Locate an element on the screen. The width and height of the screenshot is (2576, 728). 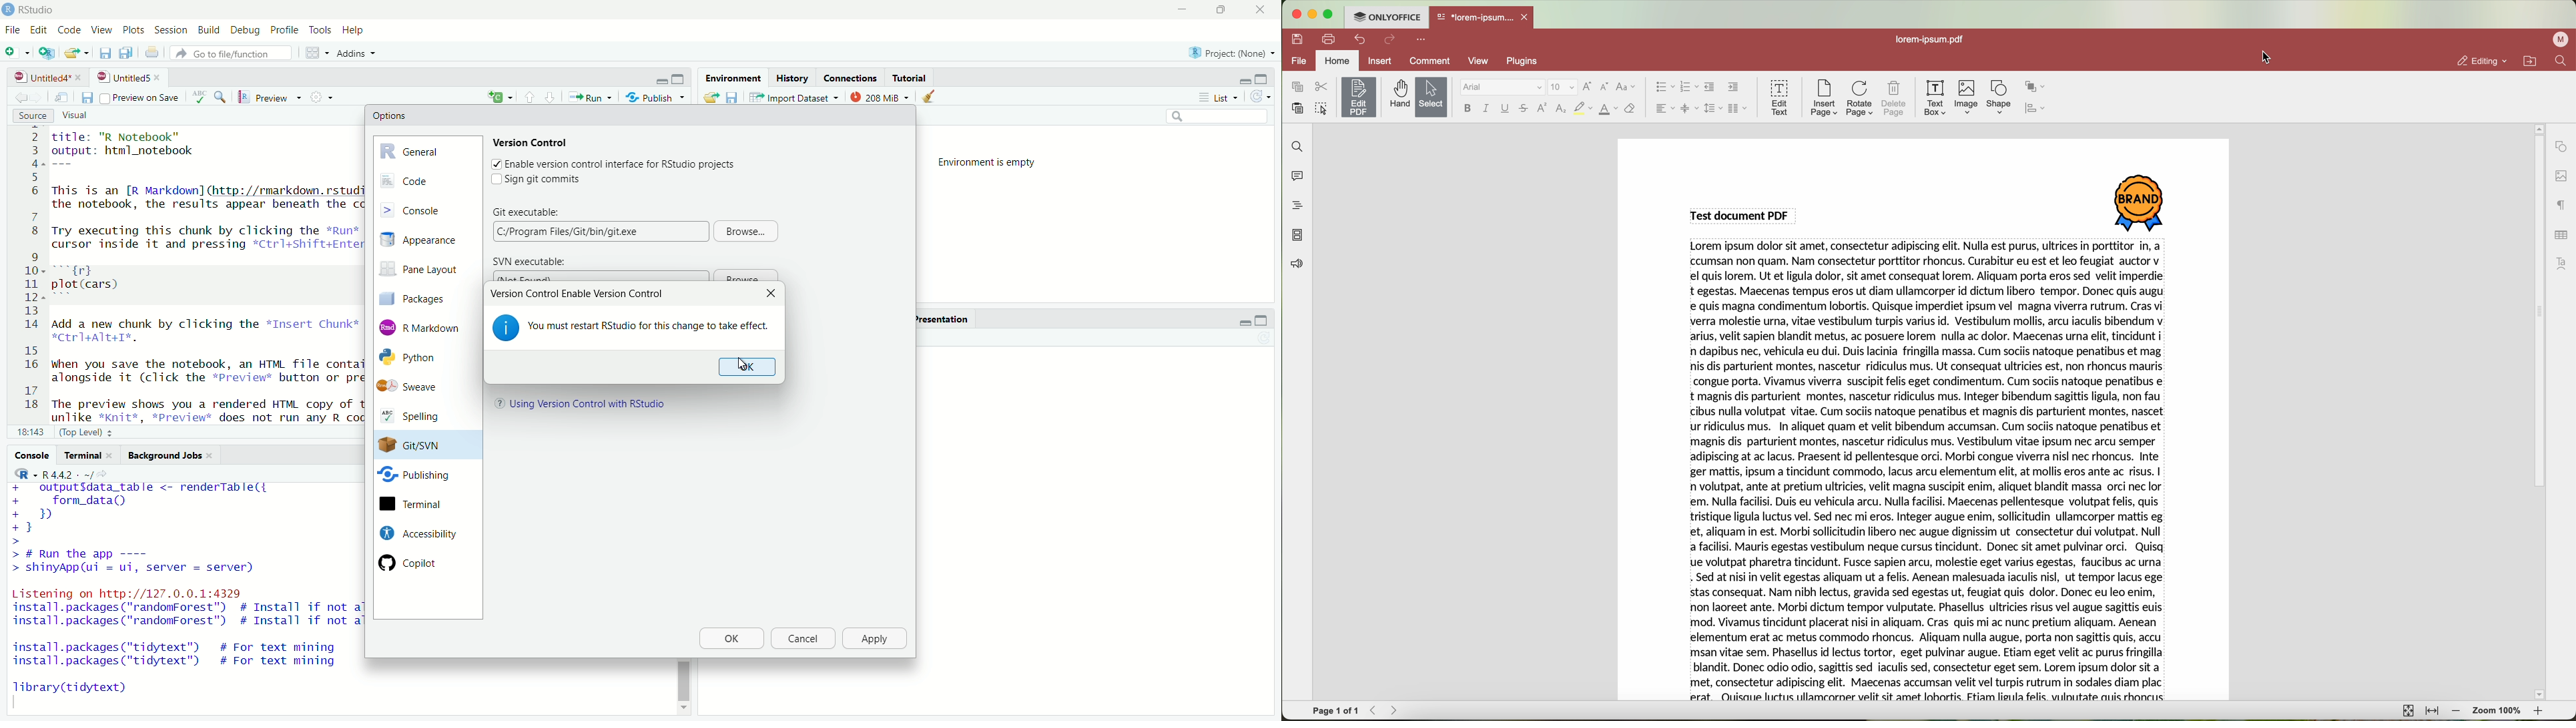
open an existing file is located at coordinates (77, 53).